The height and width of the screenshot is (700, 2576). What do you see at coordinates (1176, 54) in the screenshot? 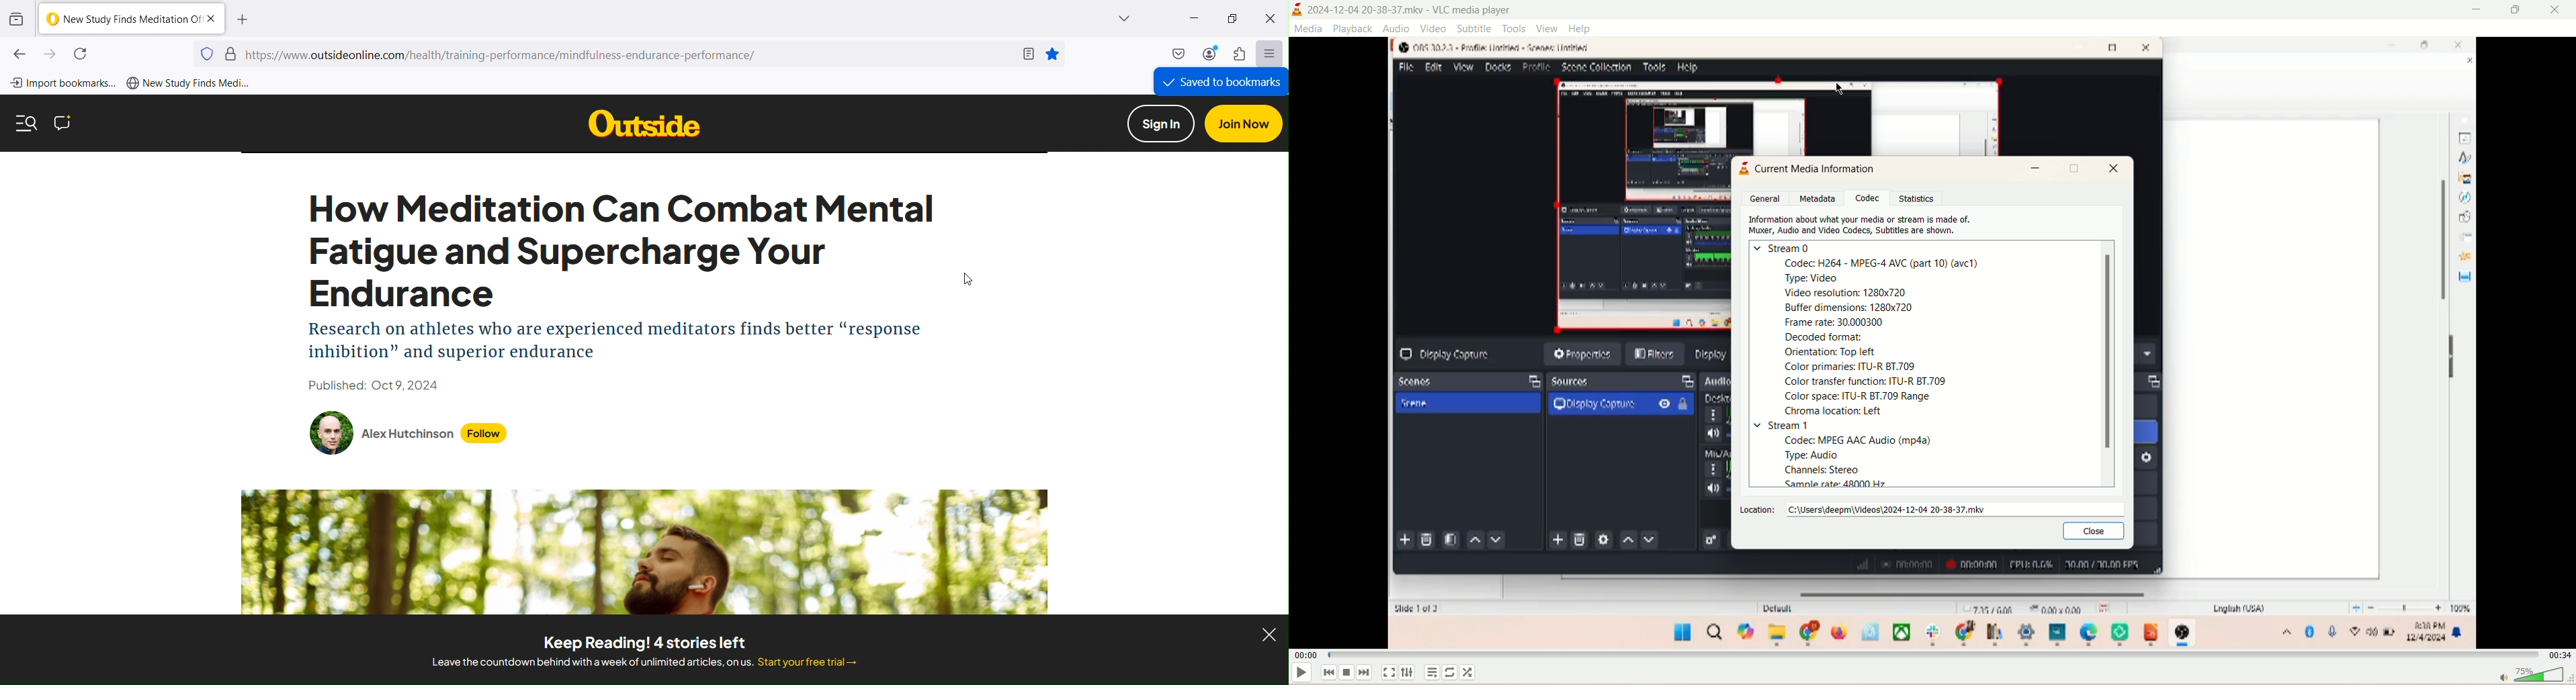
I see `Save to Pocket` at bounding box center [1176, 54].